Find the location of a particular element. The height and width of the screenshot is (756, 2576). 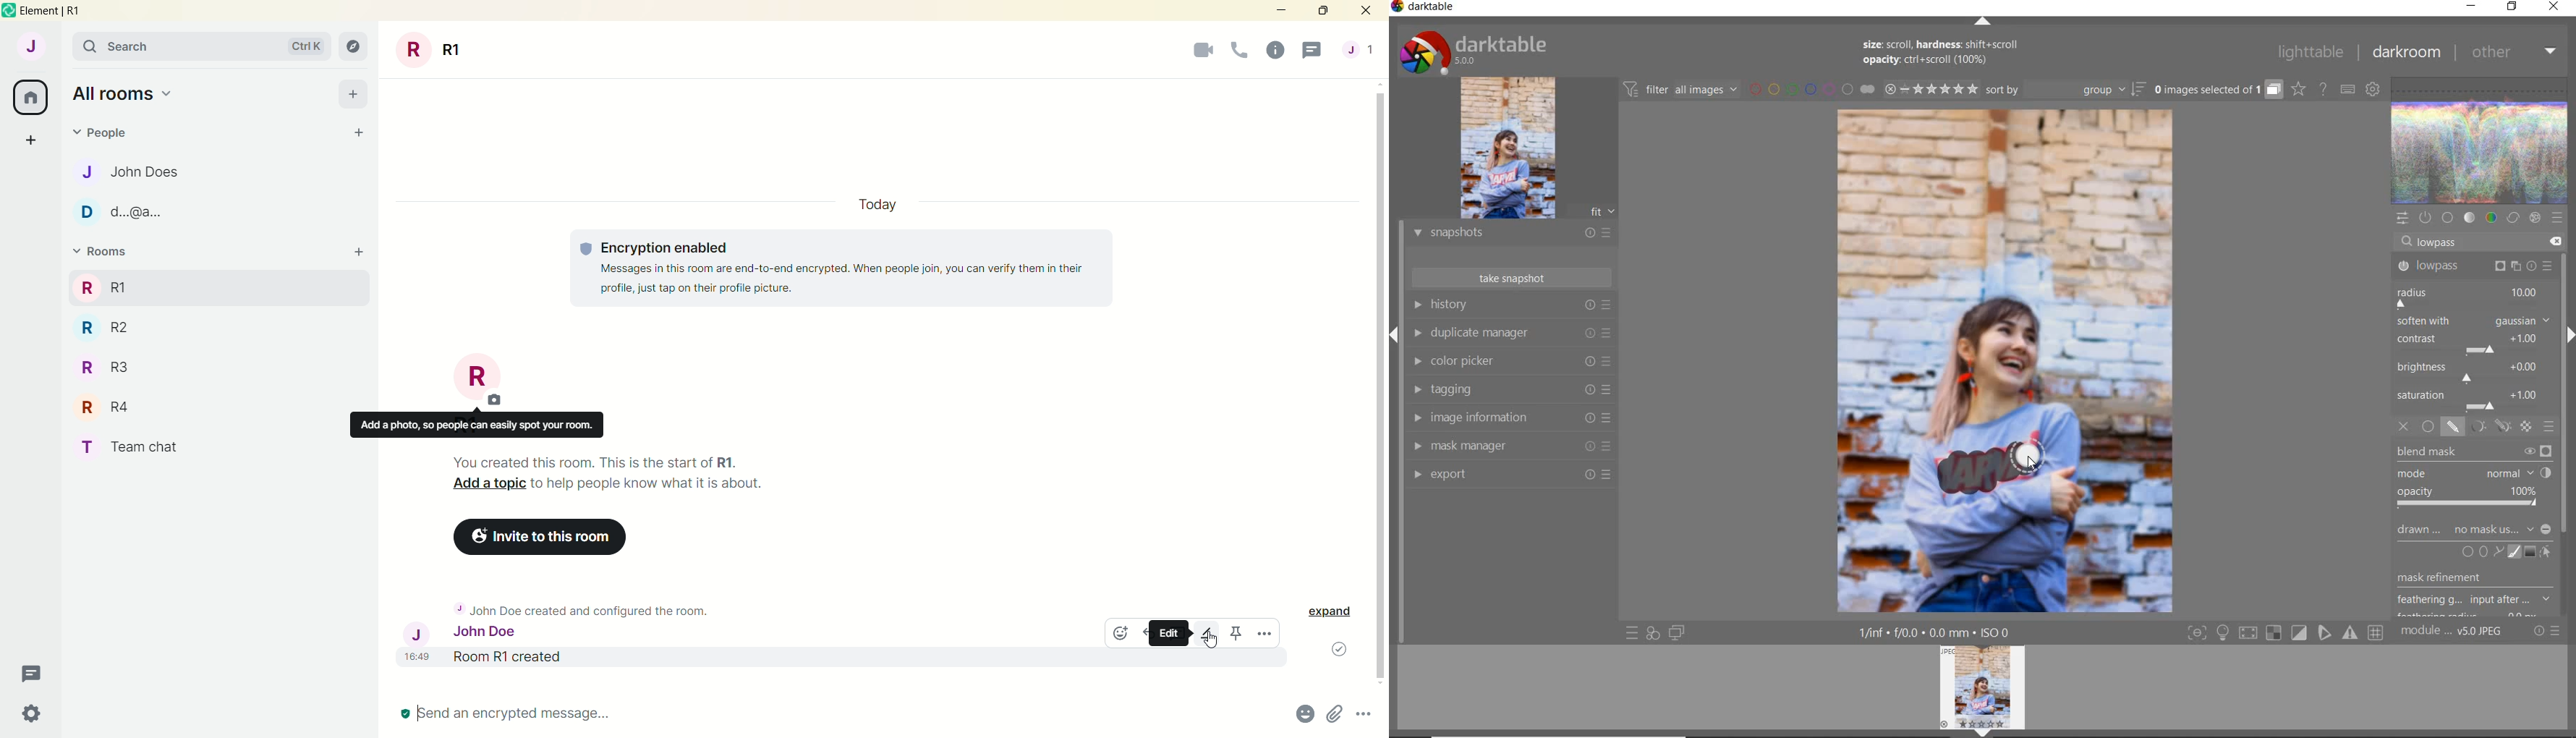

add is located at coordinates (357, 252).